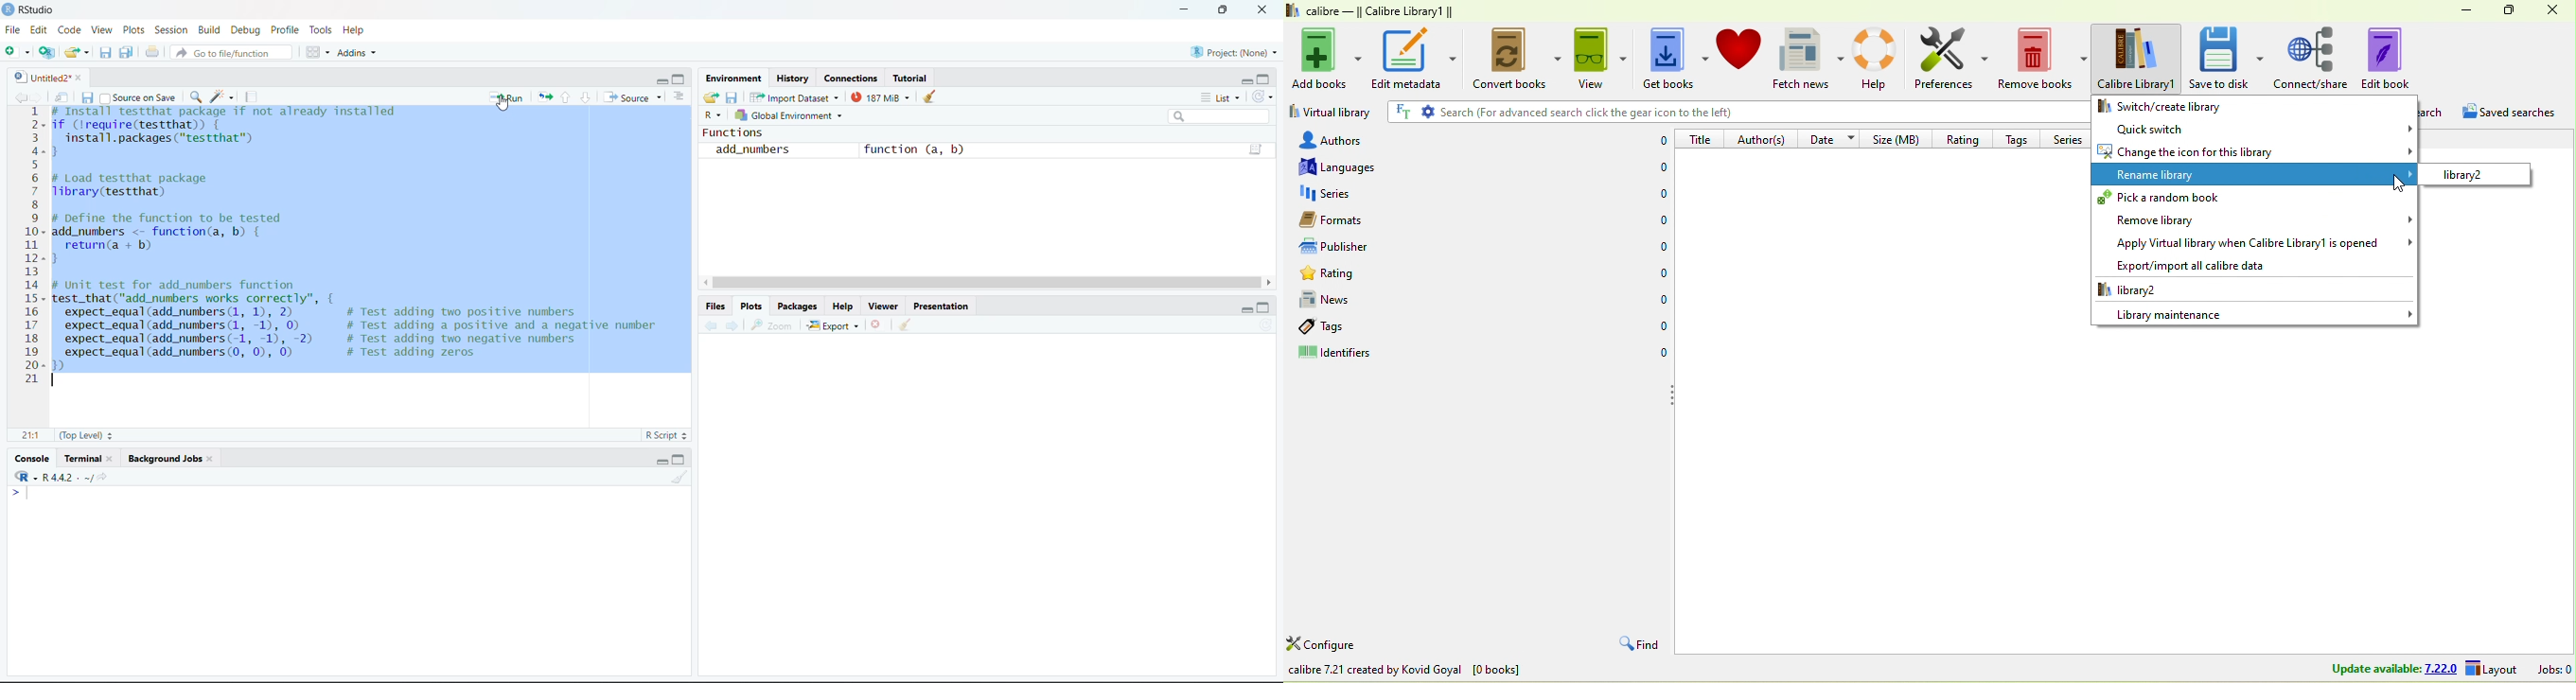 The image size is (2576, 700). What do you see at coordinates (733, 98) in the screenshot?
I see `save workspace` at bounding box center [733, 98].